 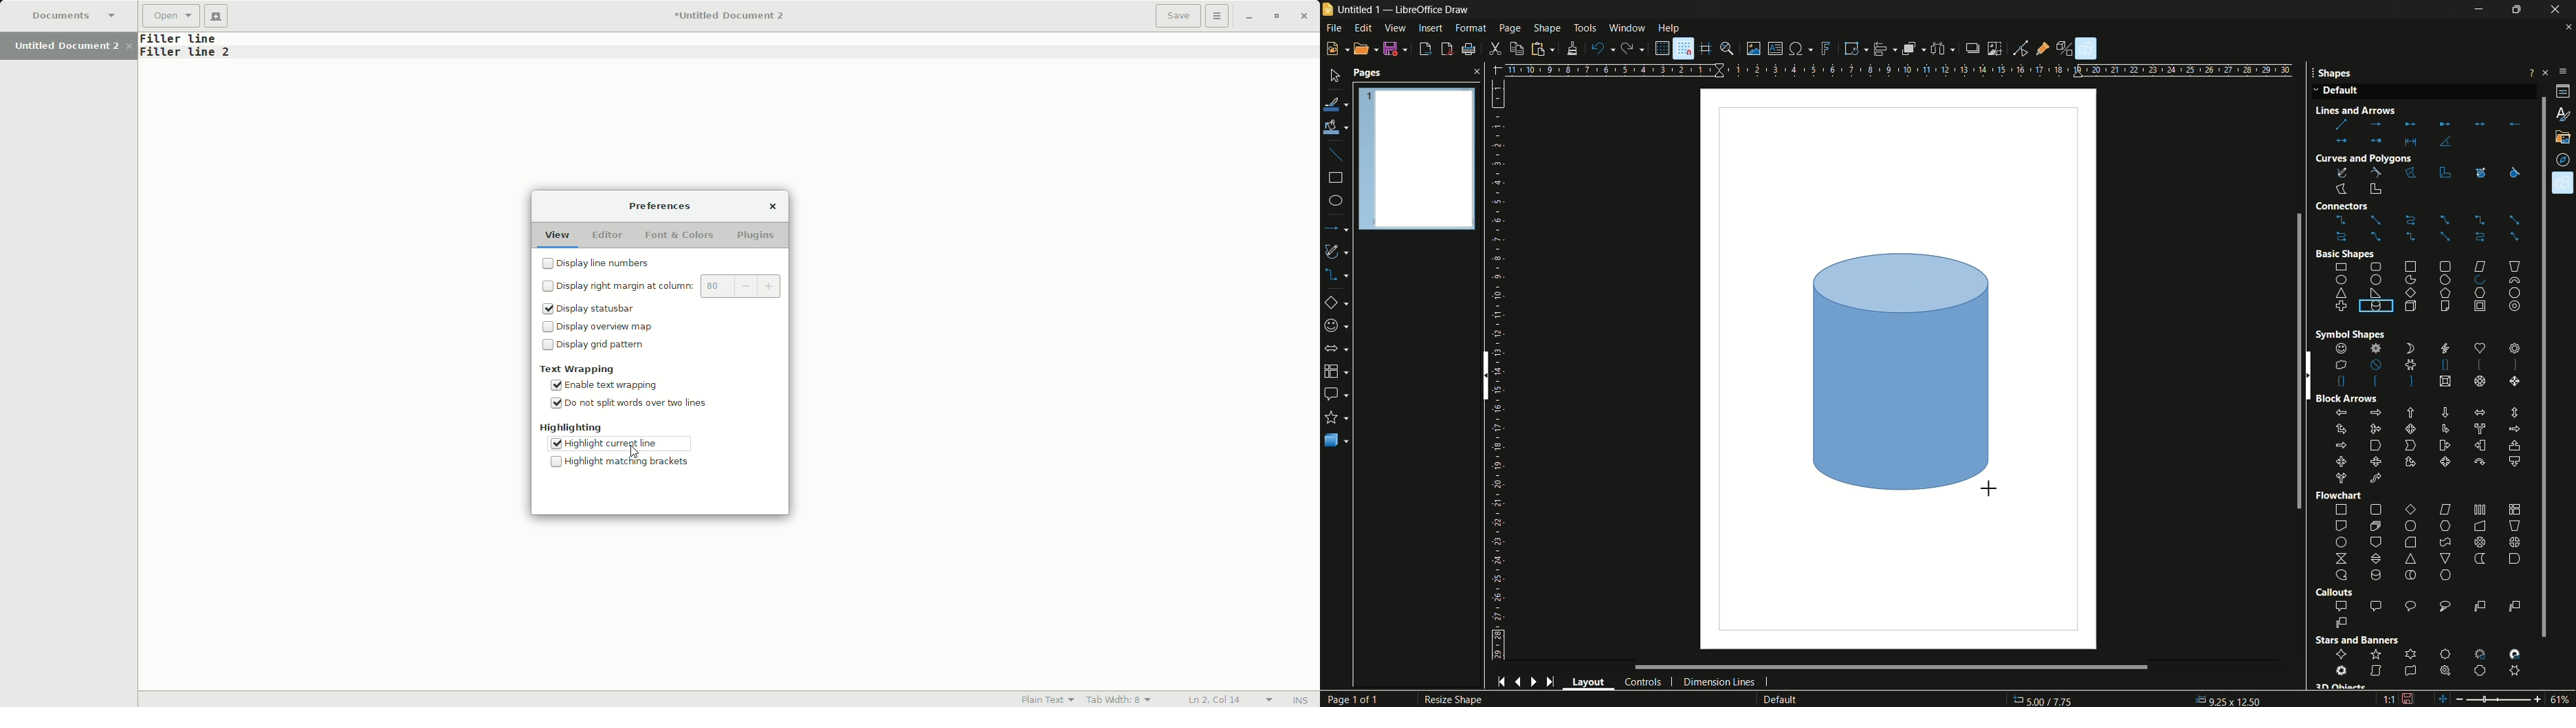 What do you see at coordinates (1431, 27) in the screenshot?
I see `insert menu` at bounding box center [1431, 27].